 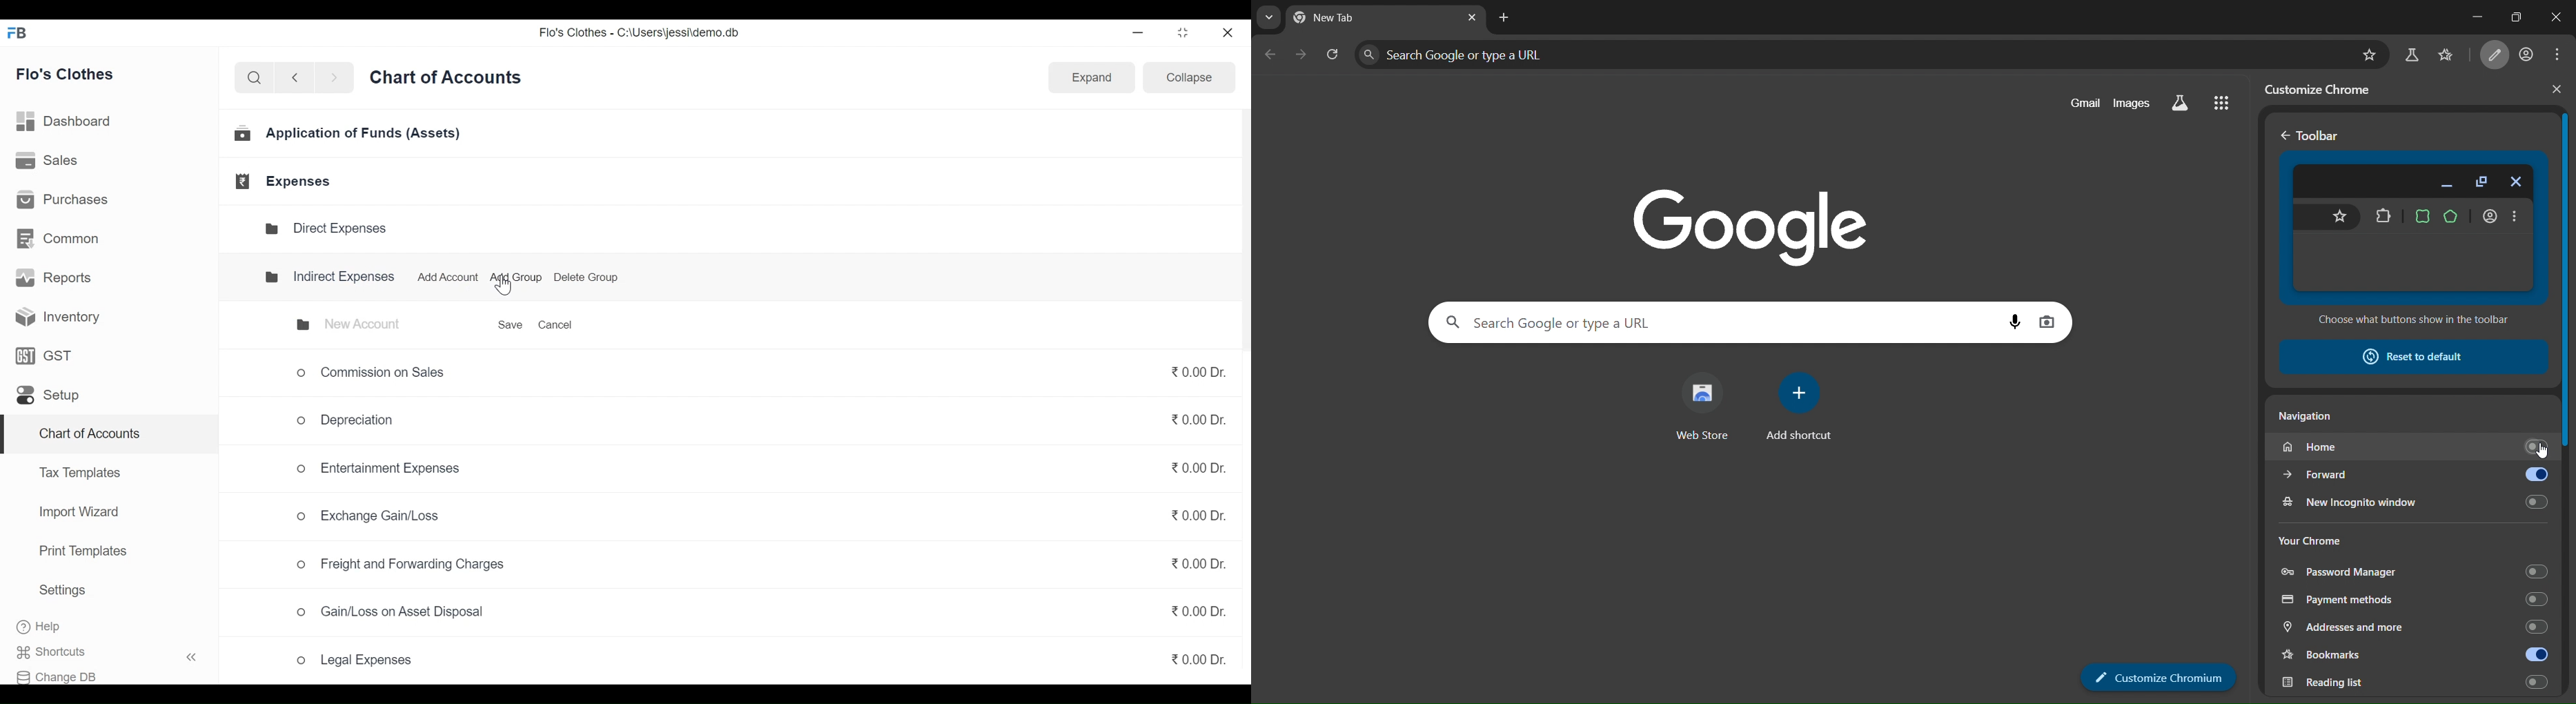 What do you see at coordinates (336, 80) in the screenshot?
I see `next` at bounding box center [336, 80].